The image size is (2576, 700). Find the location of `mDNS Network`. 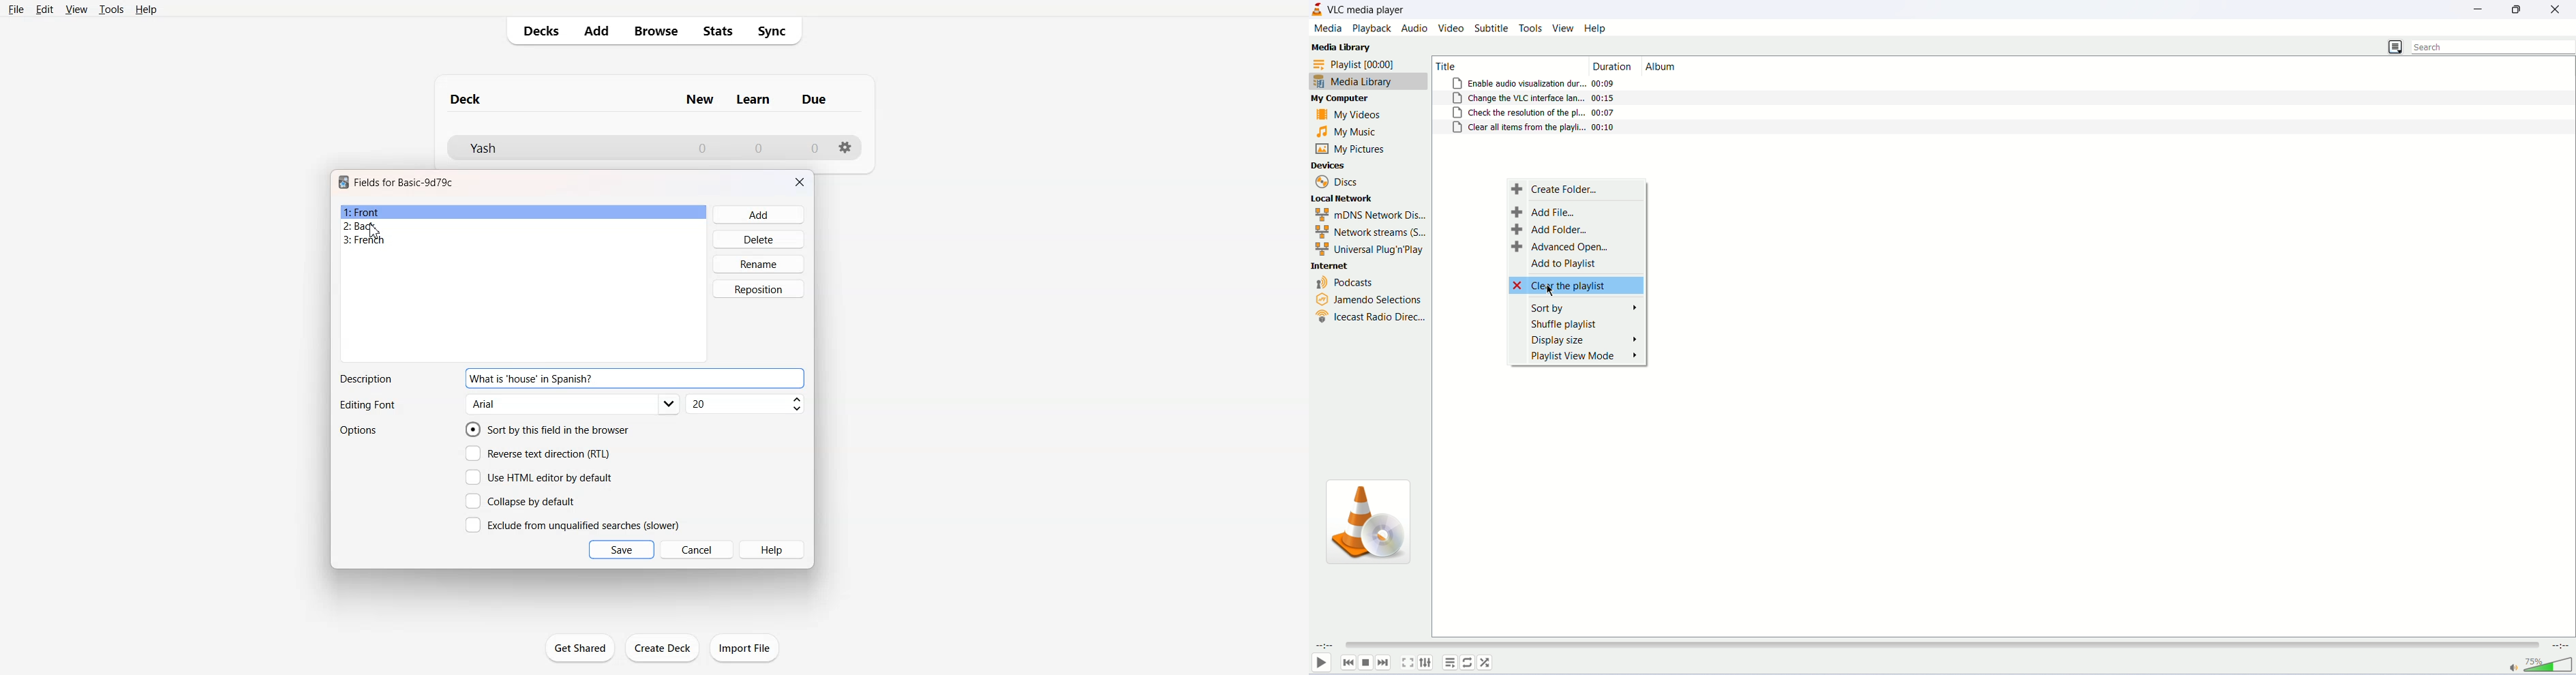

mDNS Network is located at coordinates (1370, 215).